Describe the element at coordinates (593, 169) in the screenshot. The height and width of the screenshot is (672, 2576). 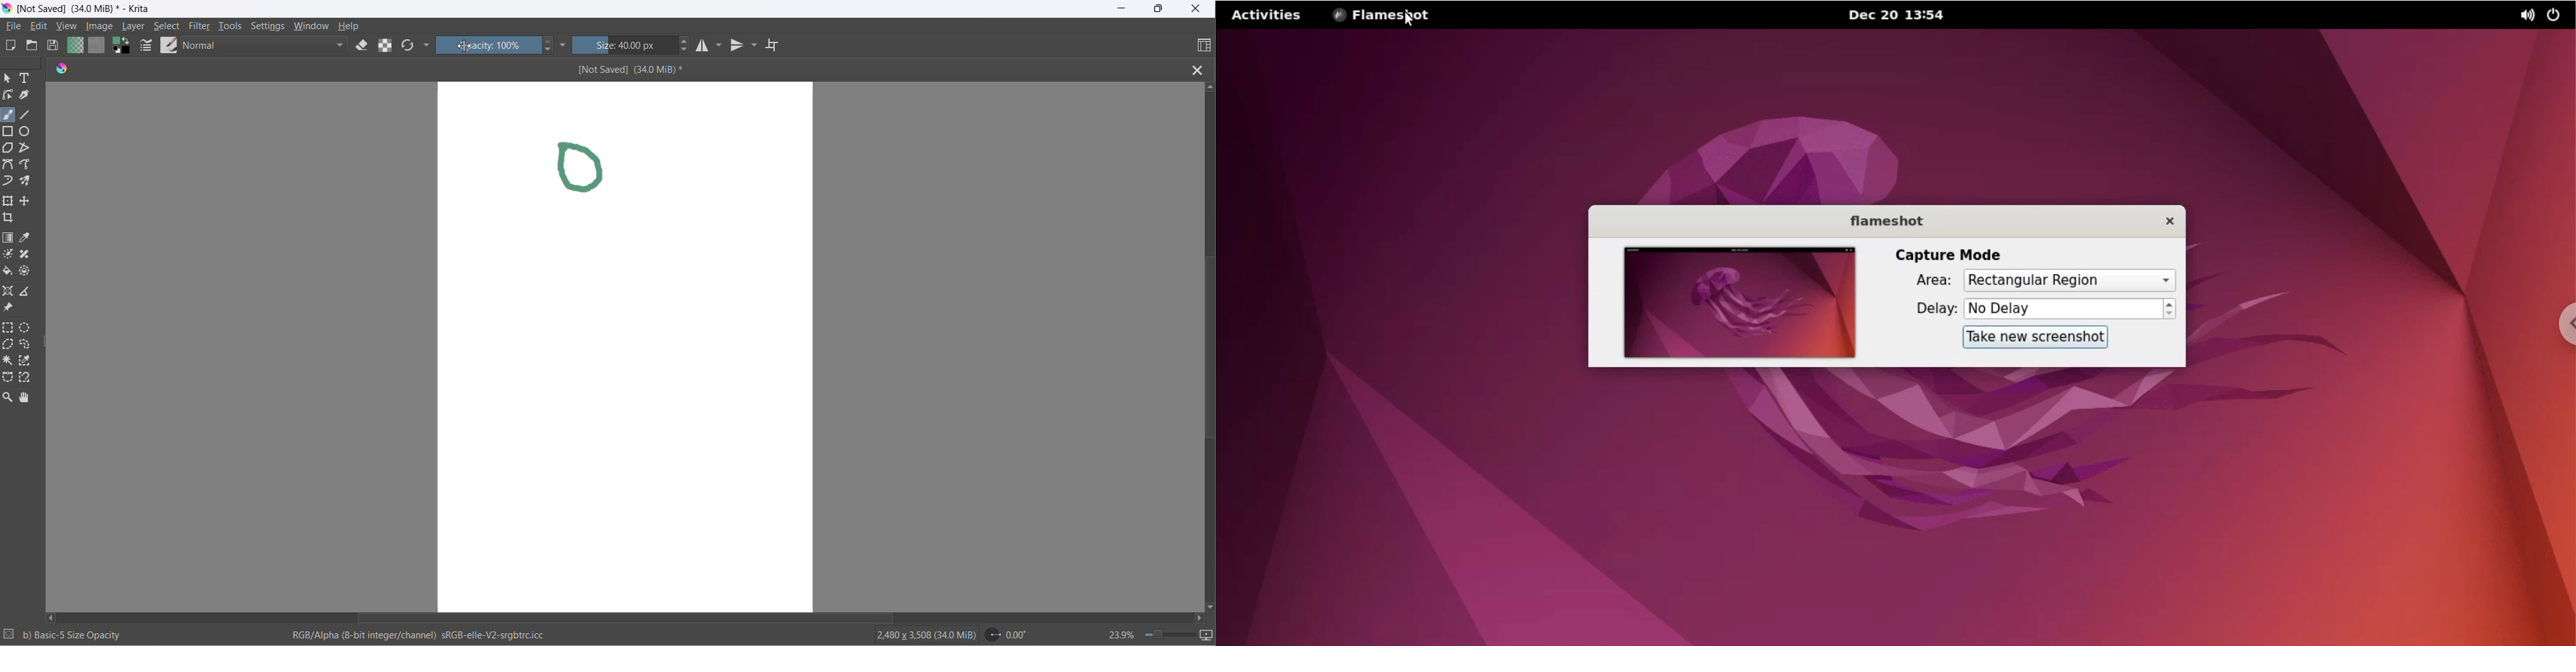
I see `drawing` at that location.